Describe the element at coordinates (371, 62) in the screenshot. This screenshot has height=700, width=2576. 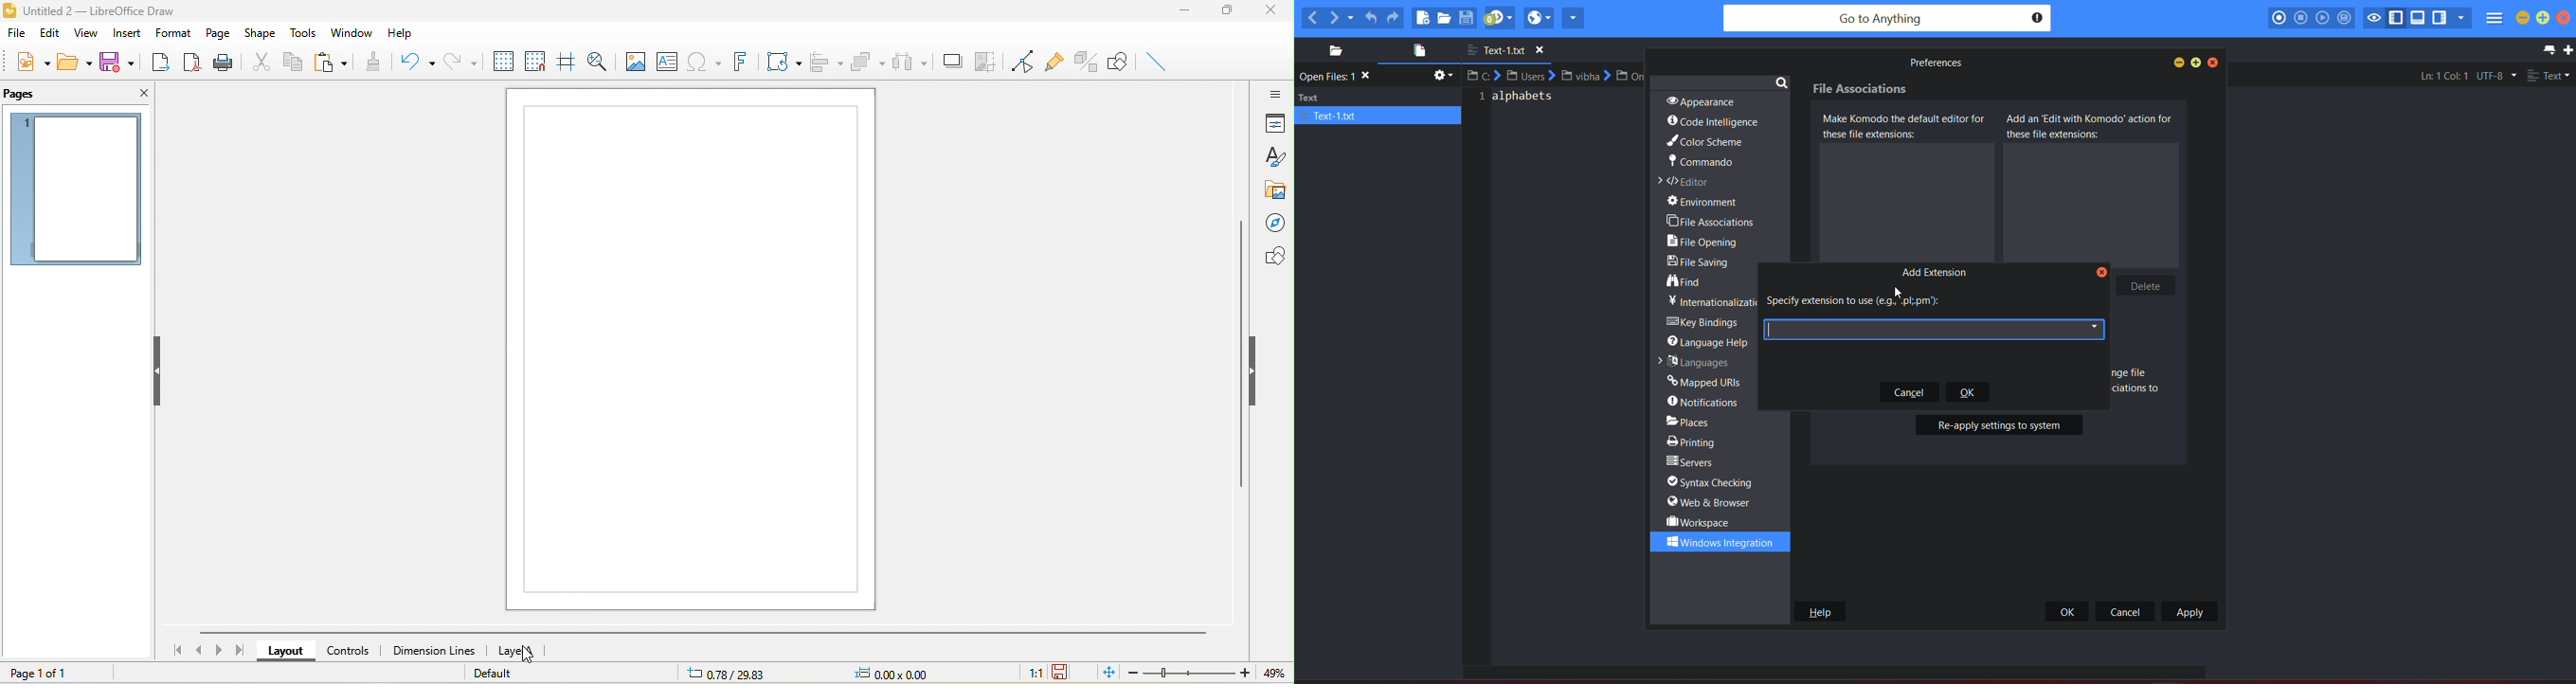
I see `clone formatting` at that location.